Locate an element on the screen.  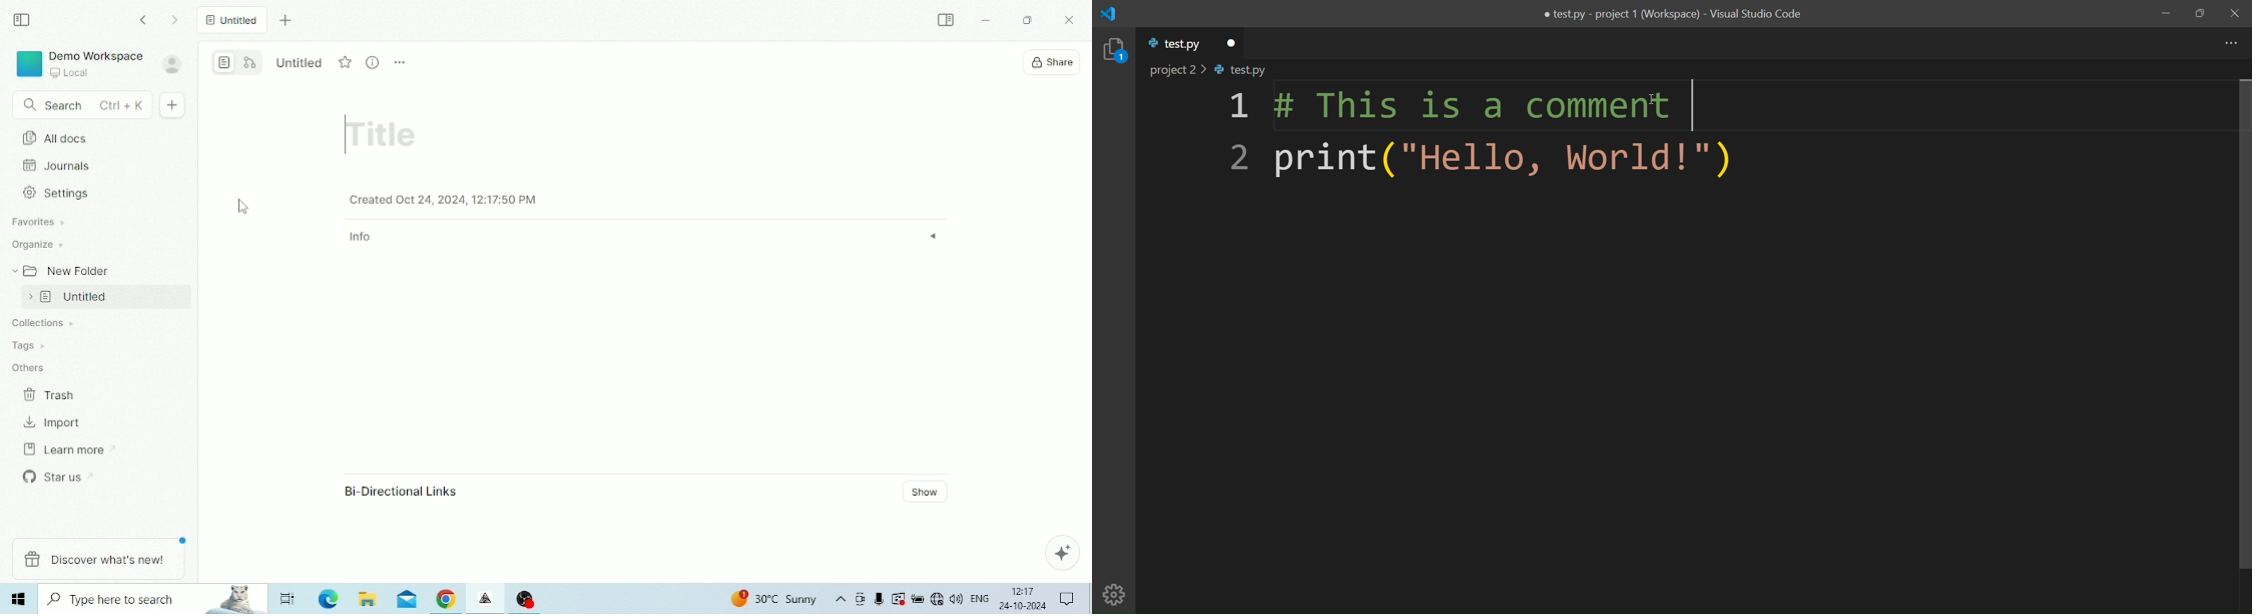
Meet Now is located at coordinates (860, 599).